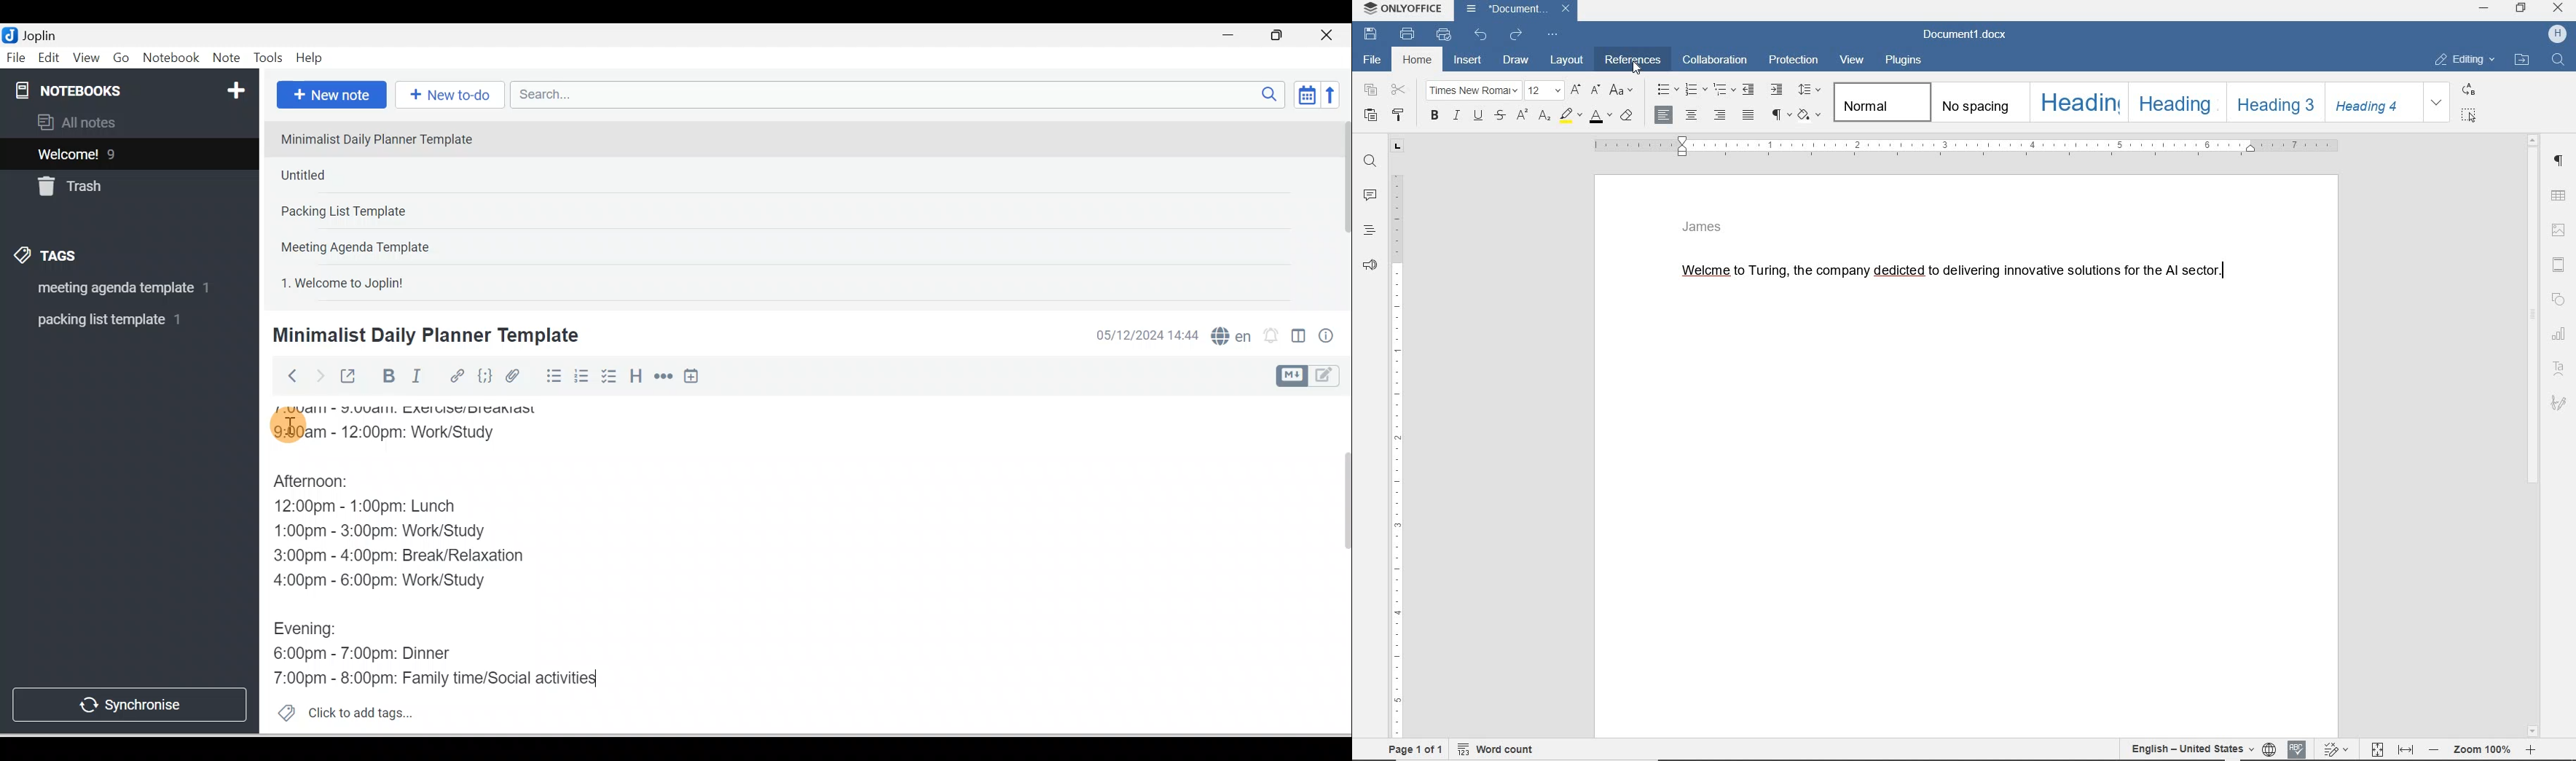  Describe the element at coordinates (1369, 116) in the screenshot. I see `paste` at that location.